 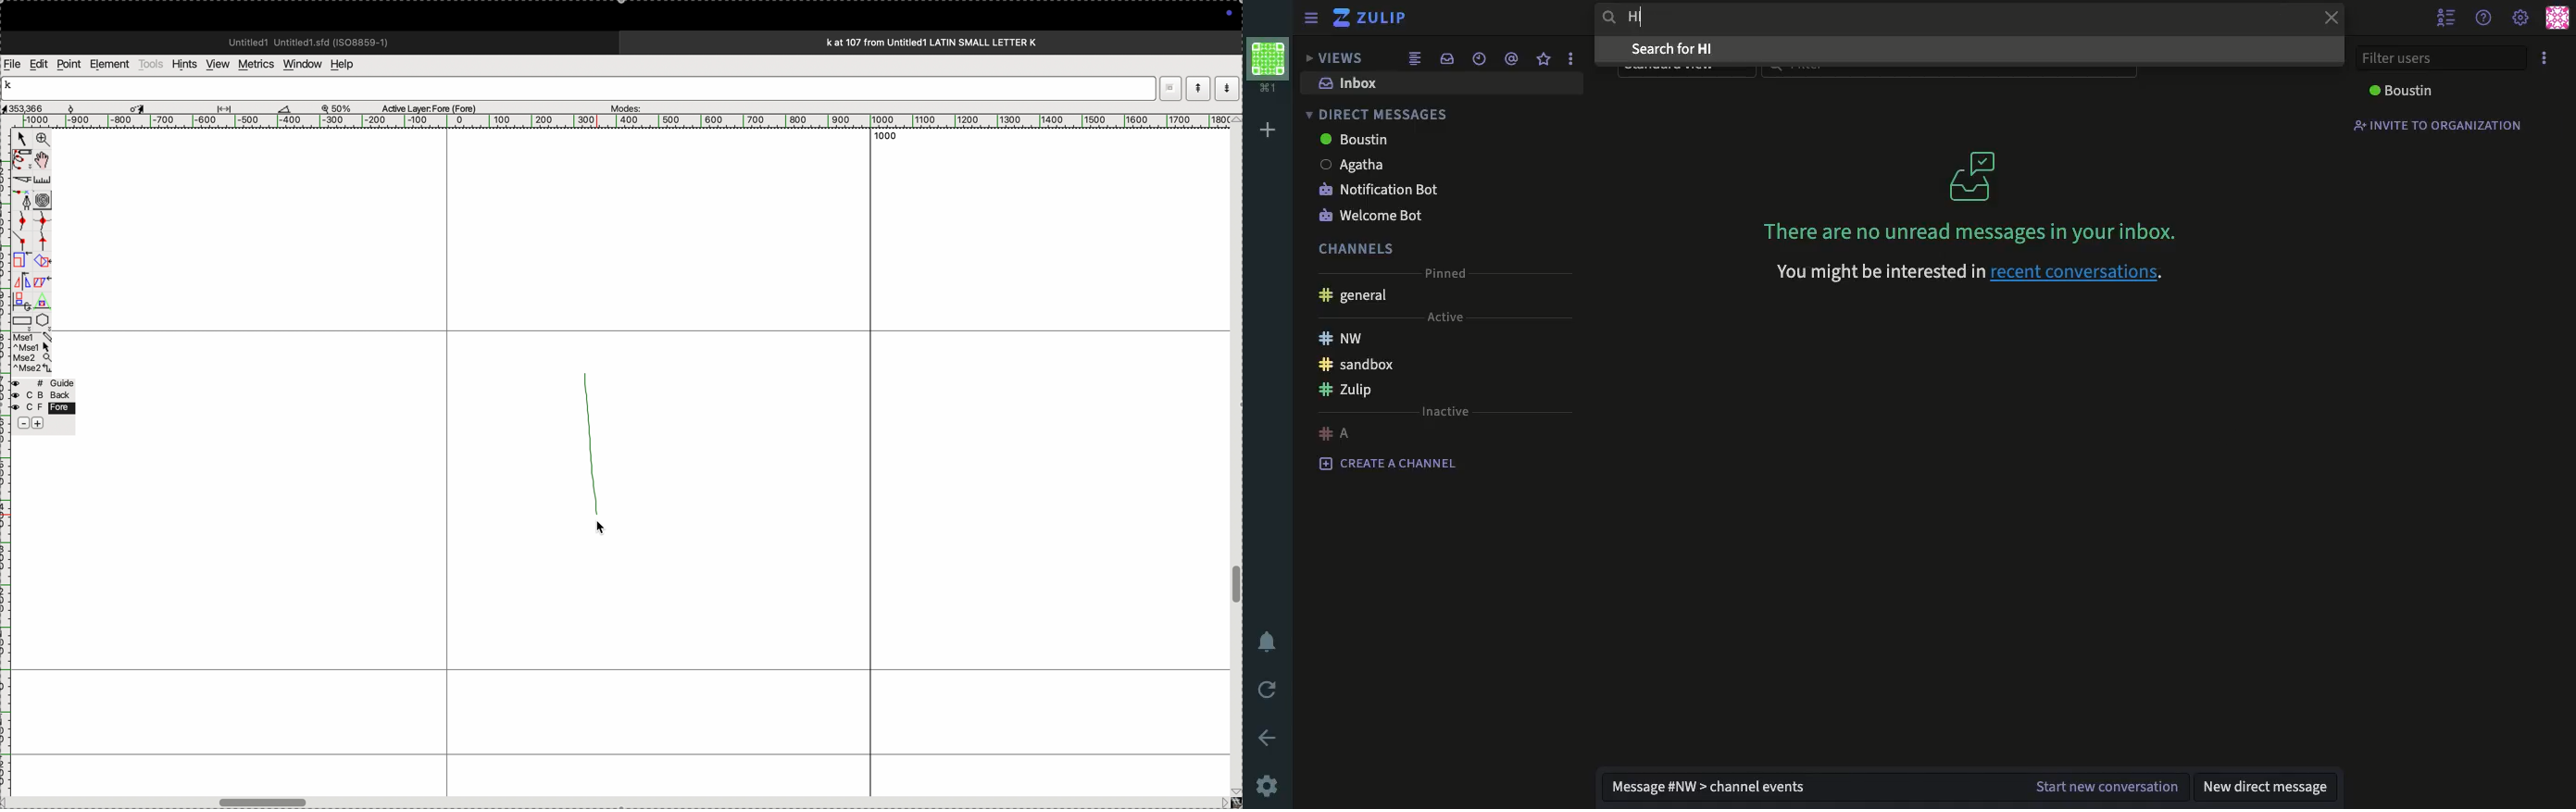 What do you see at coordinates (13, 87) in the screenshot?
I see `K` at bounding box center [13, 87].